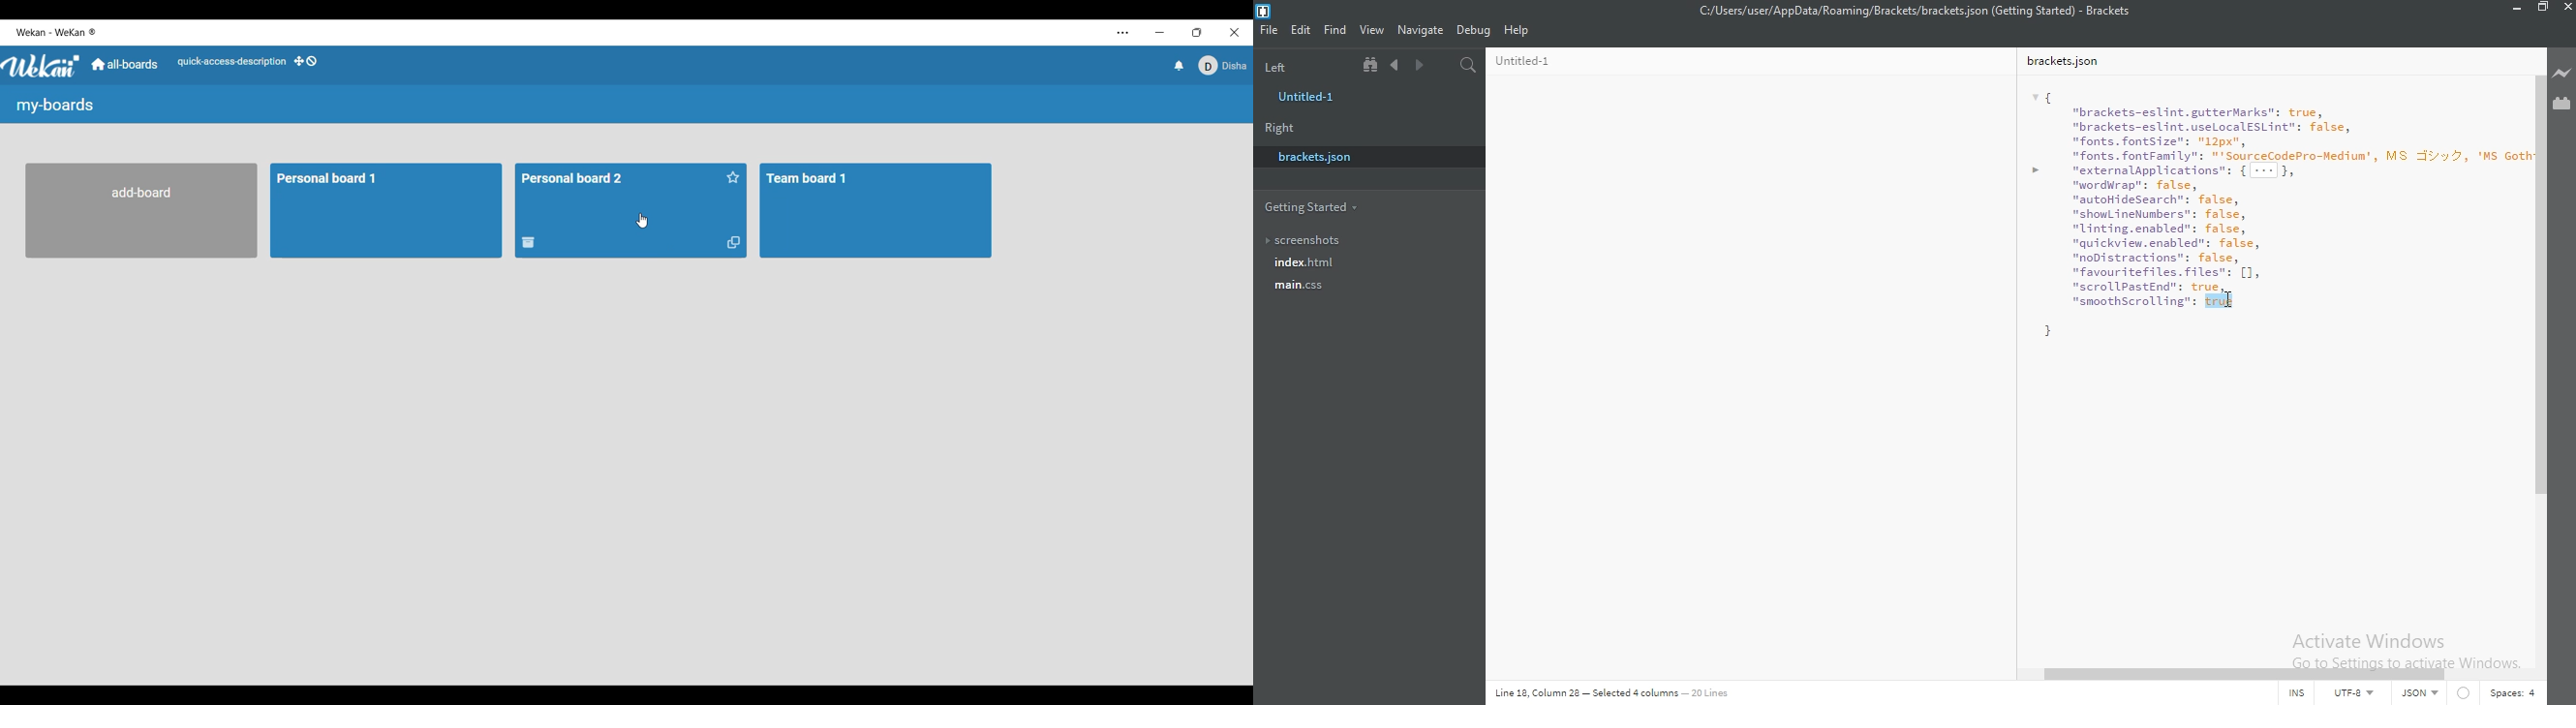 Image resolution: width=2576 pixels, height=728 pixels. I want to click on close, so click(2567, 7).